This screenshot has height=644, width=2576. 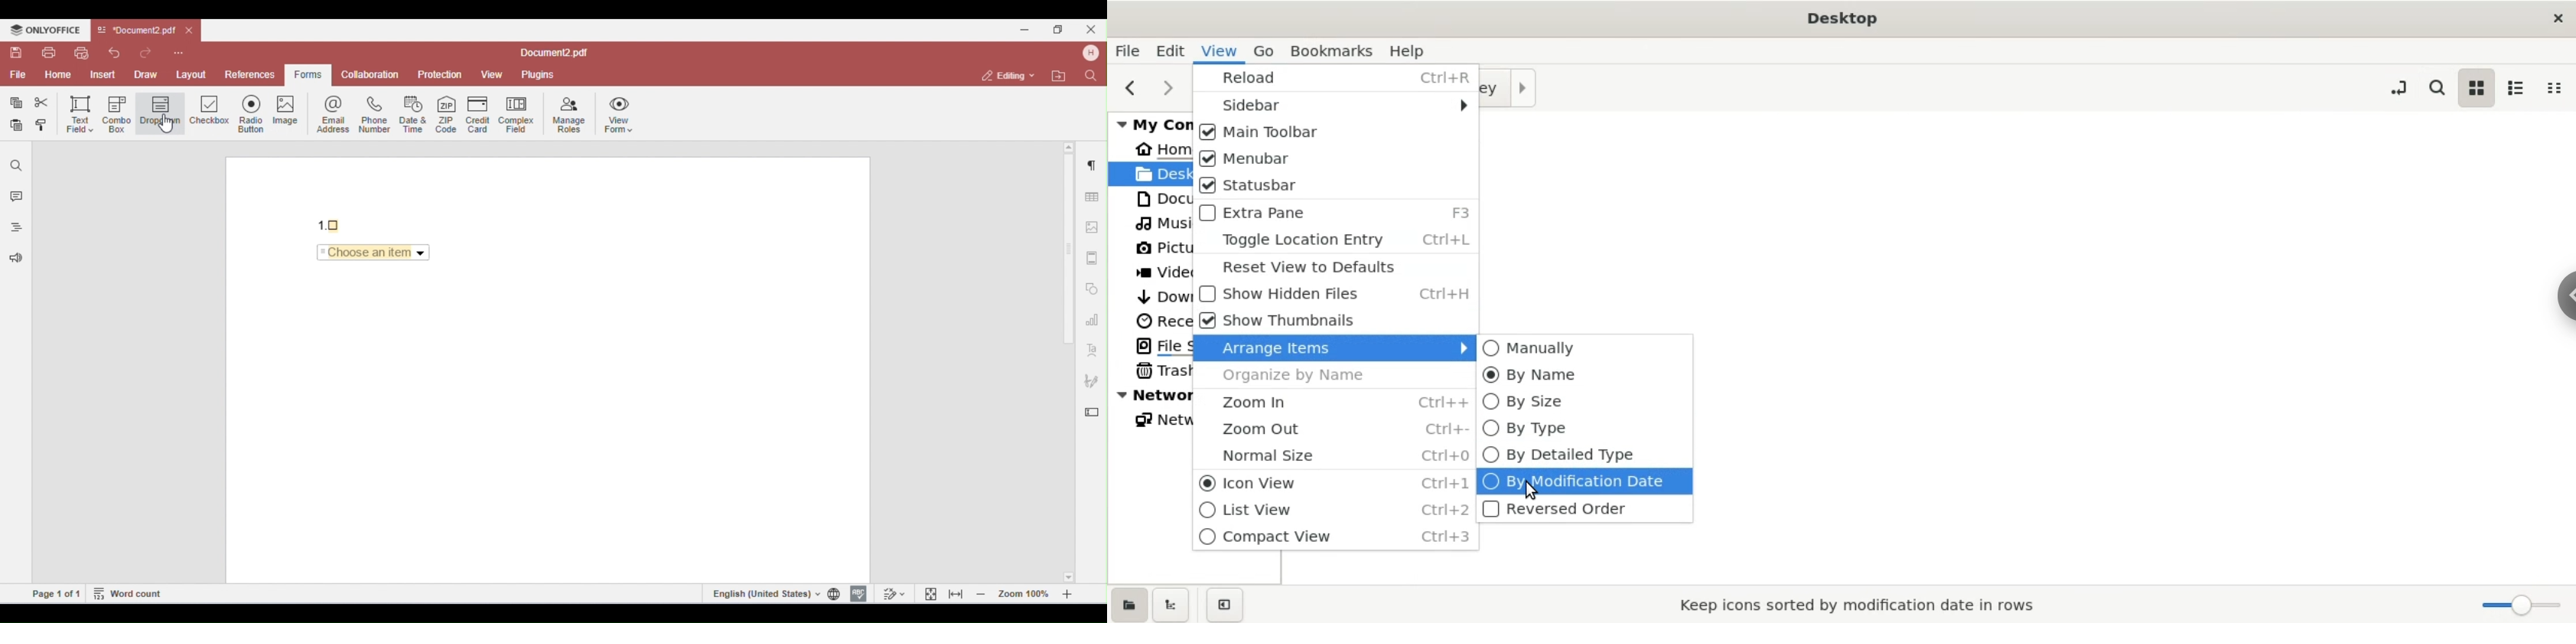 I want to click on by type, so click(x=1587, y=429).